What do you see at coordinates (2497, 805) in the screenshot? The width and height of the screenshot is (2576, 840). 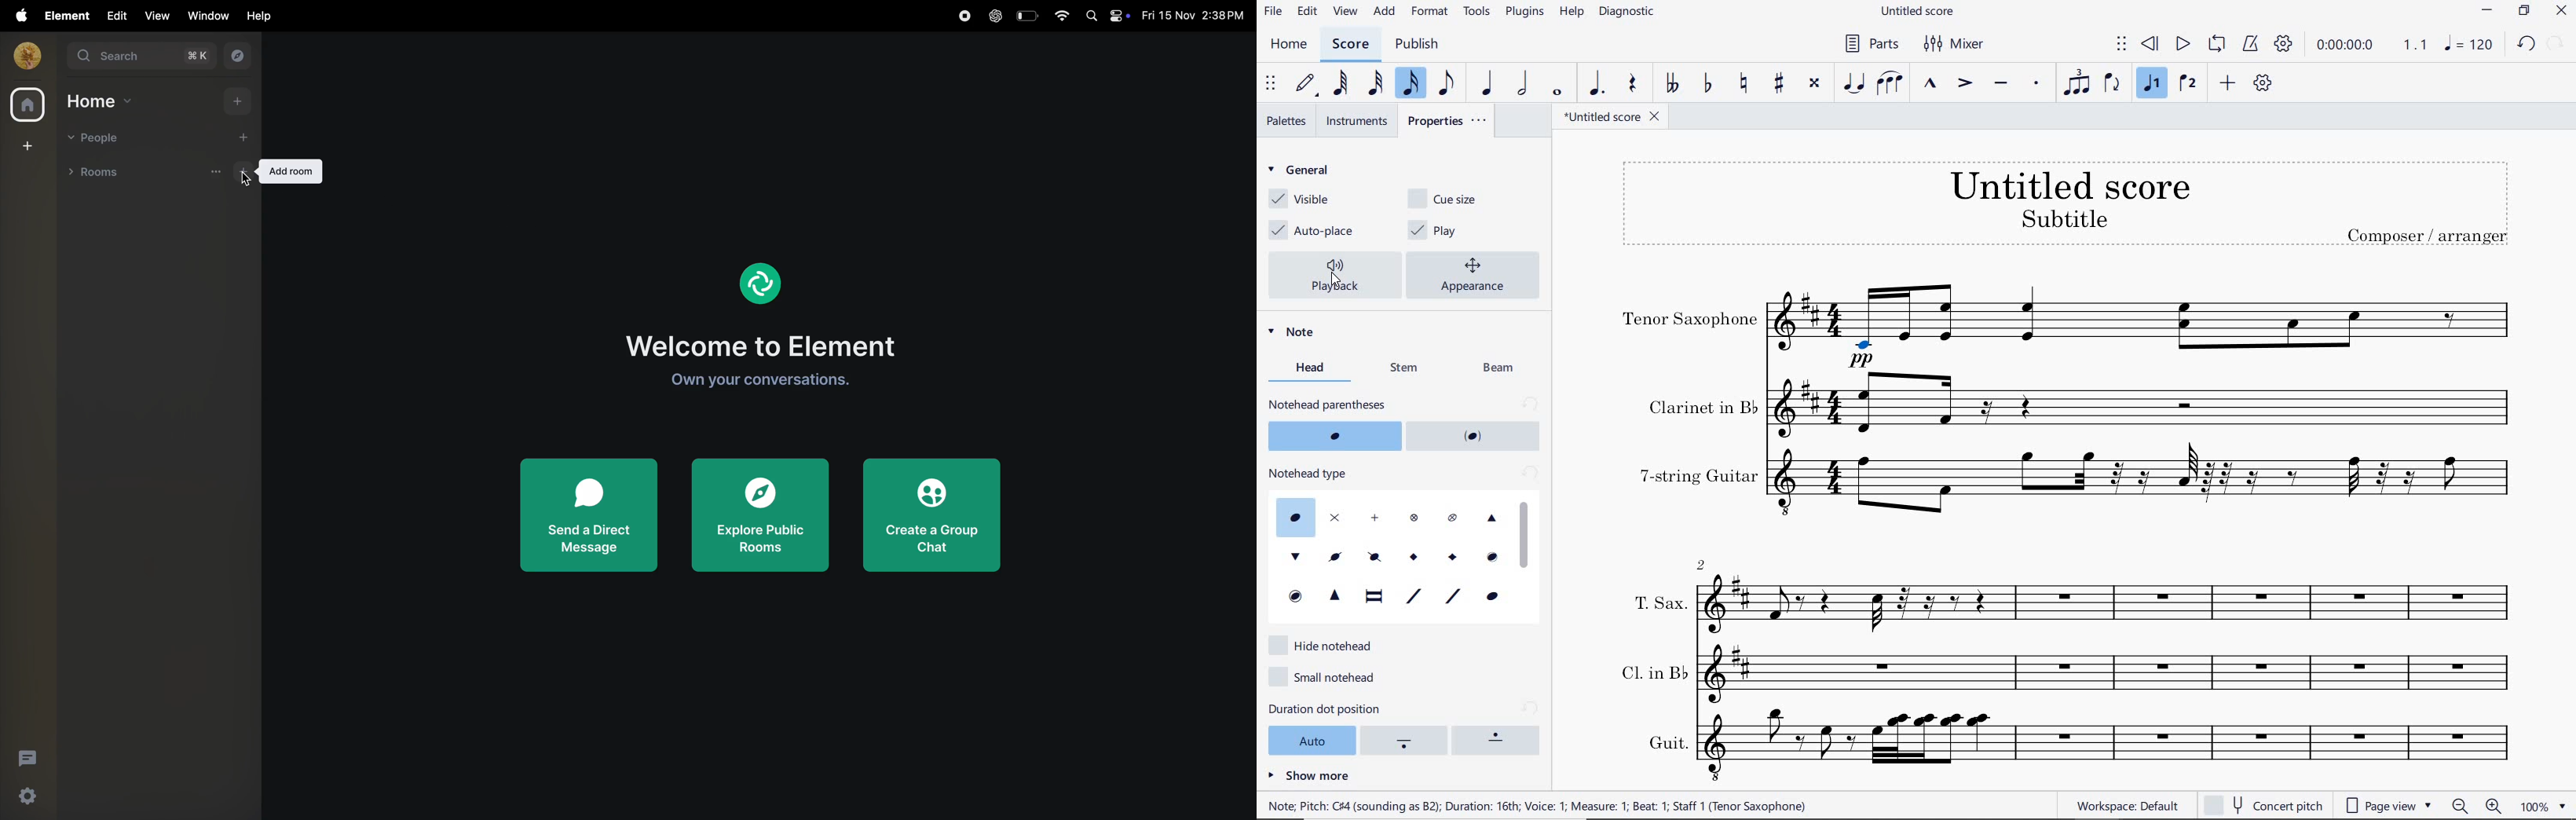 I see `zoom in` at bounding box center [2497, 805].